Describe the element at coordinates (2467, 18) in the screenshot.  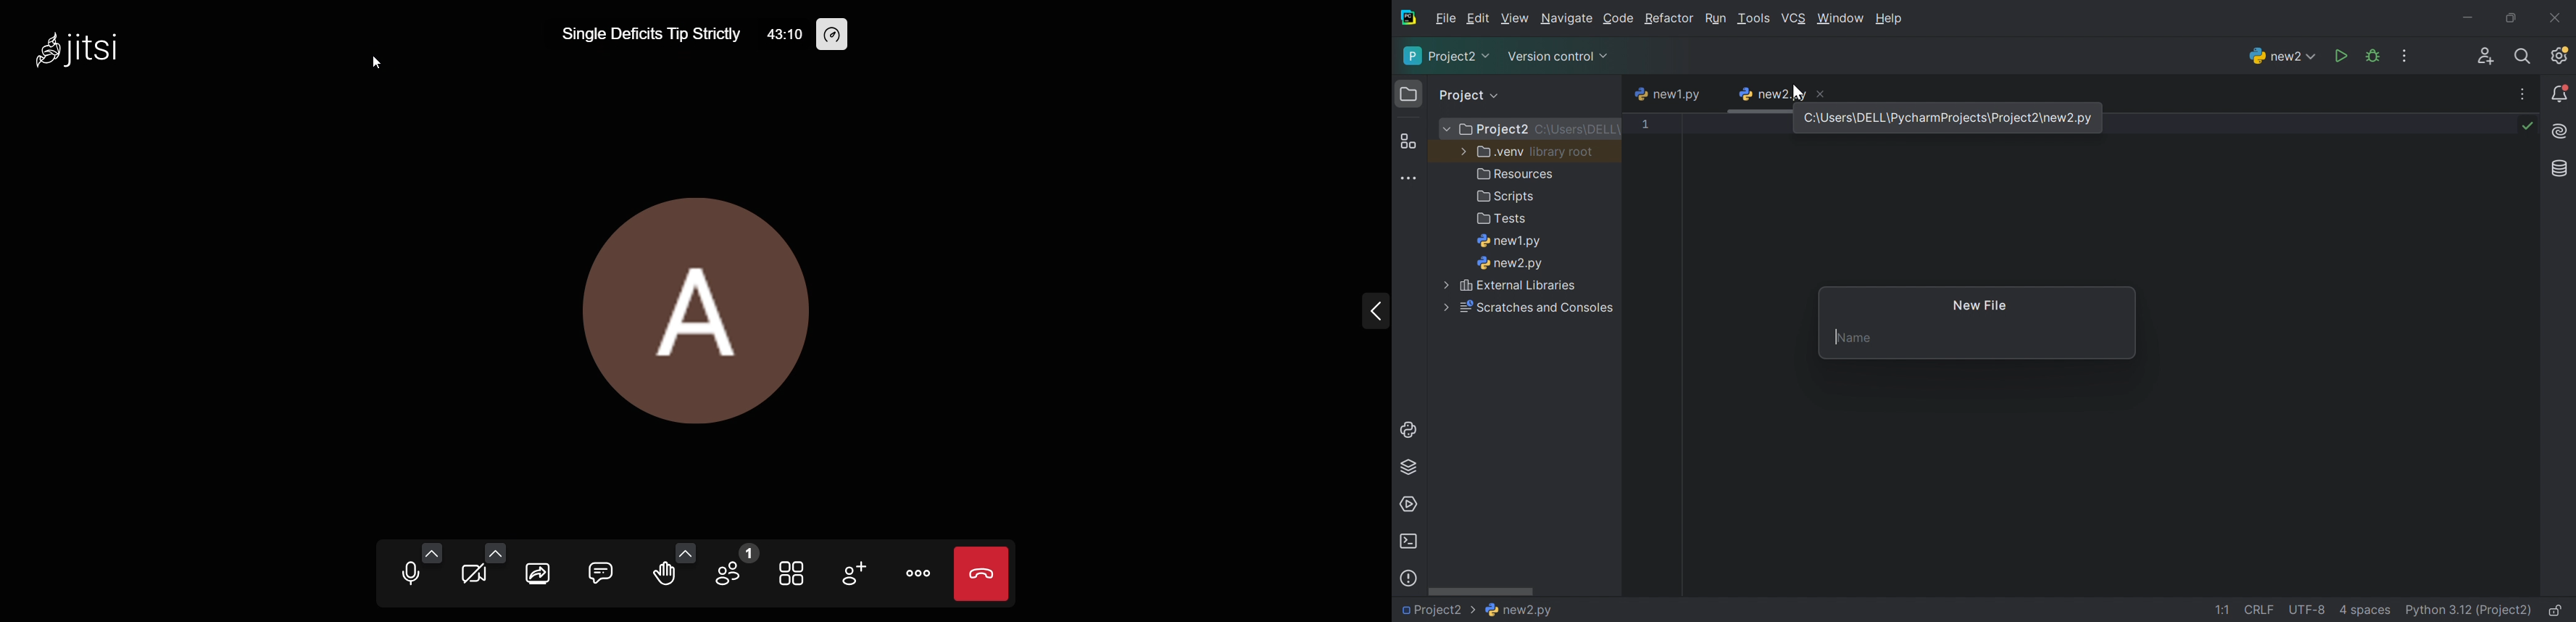
I see `Minimize` at that location.